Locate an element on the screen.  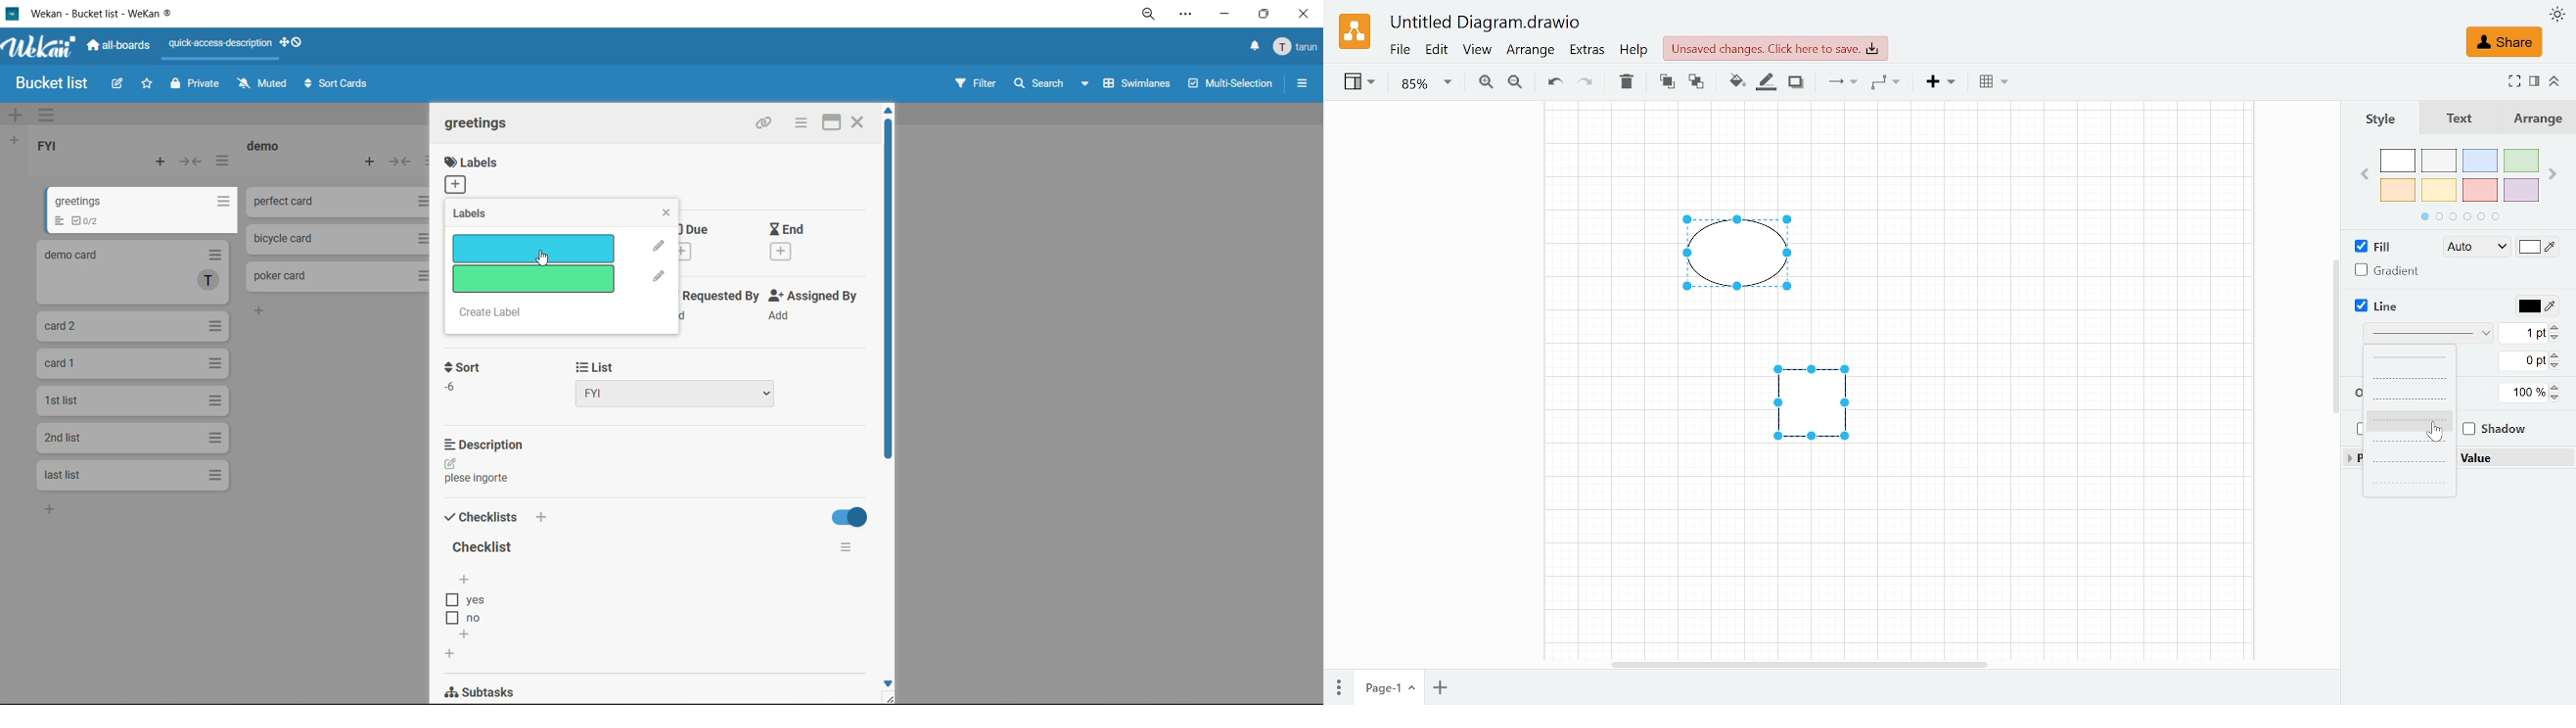
Pages is located at coordinates (1337, 685).